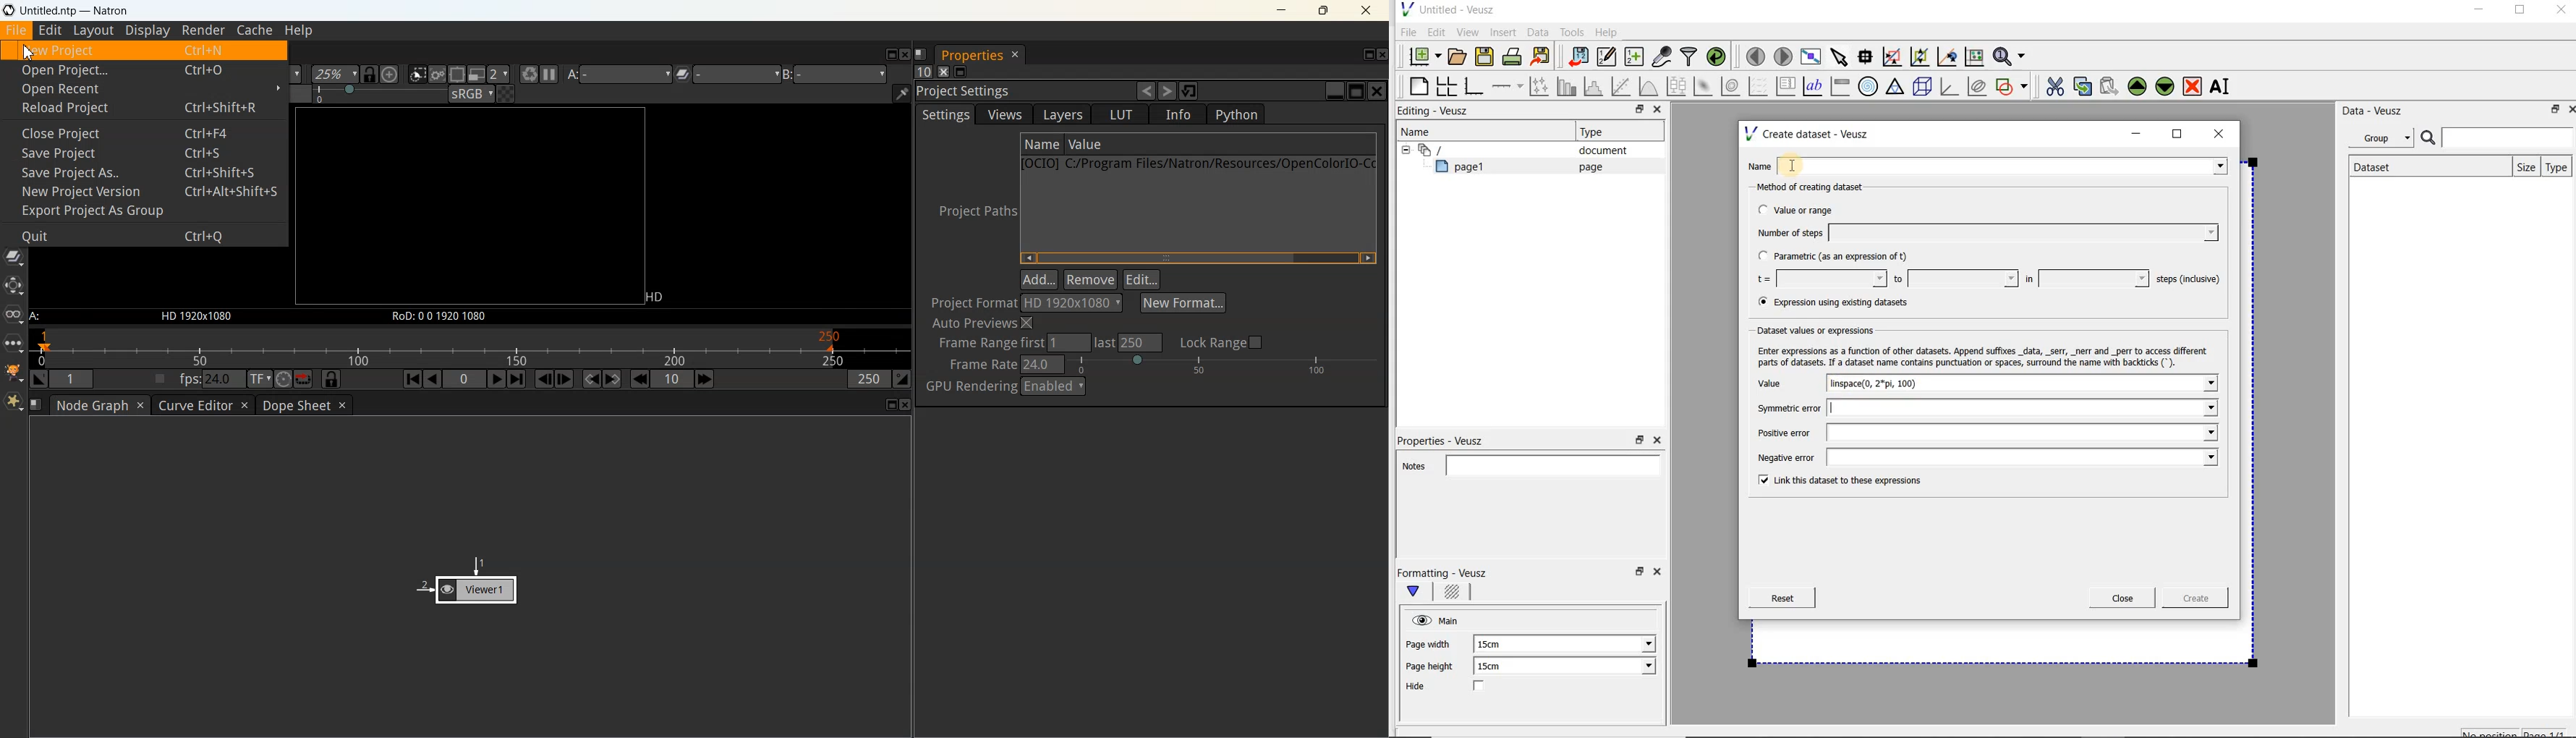  I want to click on File, so click(1406, 33).